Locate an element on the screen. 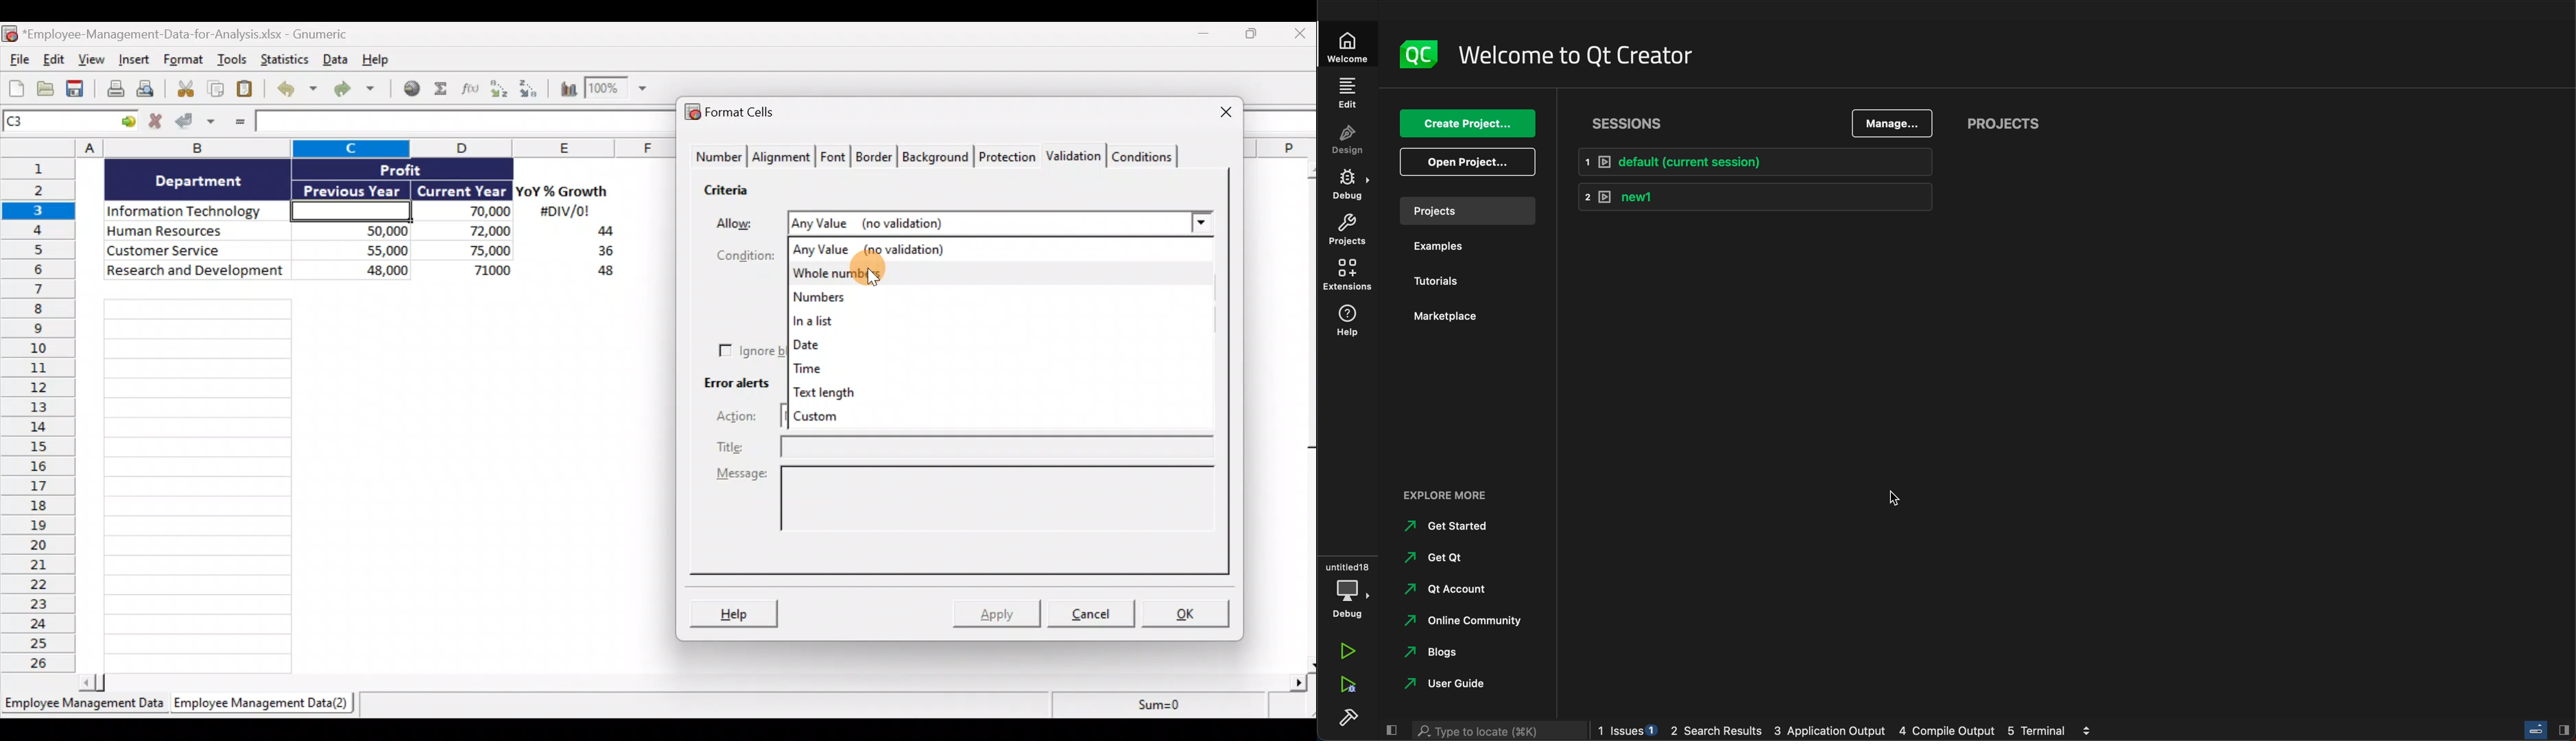 Image resolution: width=2576 pixels, height=756 pixels. new1 is located at coordinates (1757, 197).